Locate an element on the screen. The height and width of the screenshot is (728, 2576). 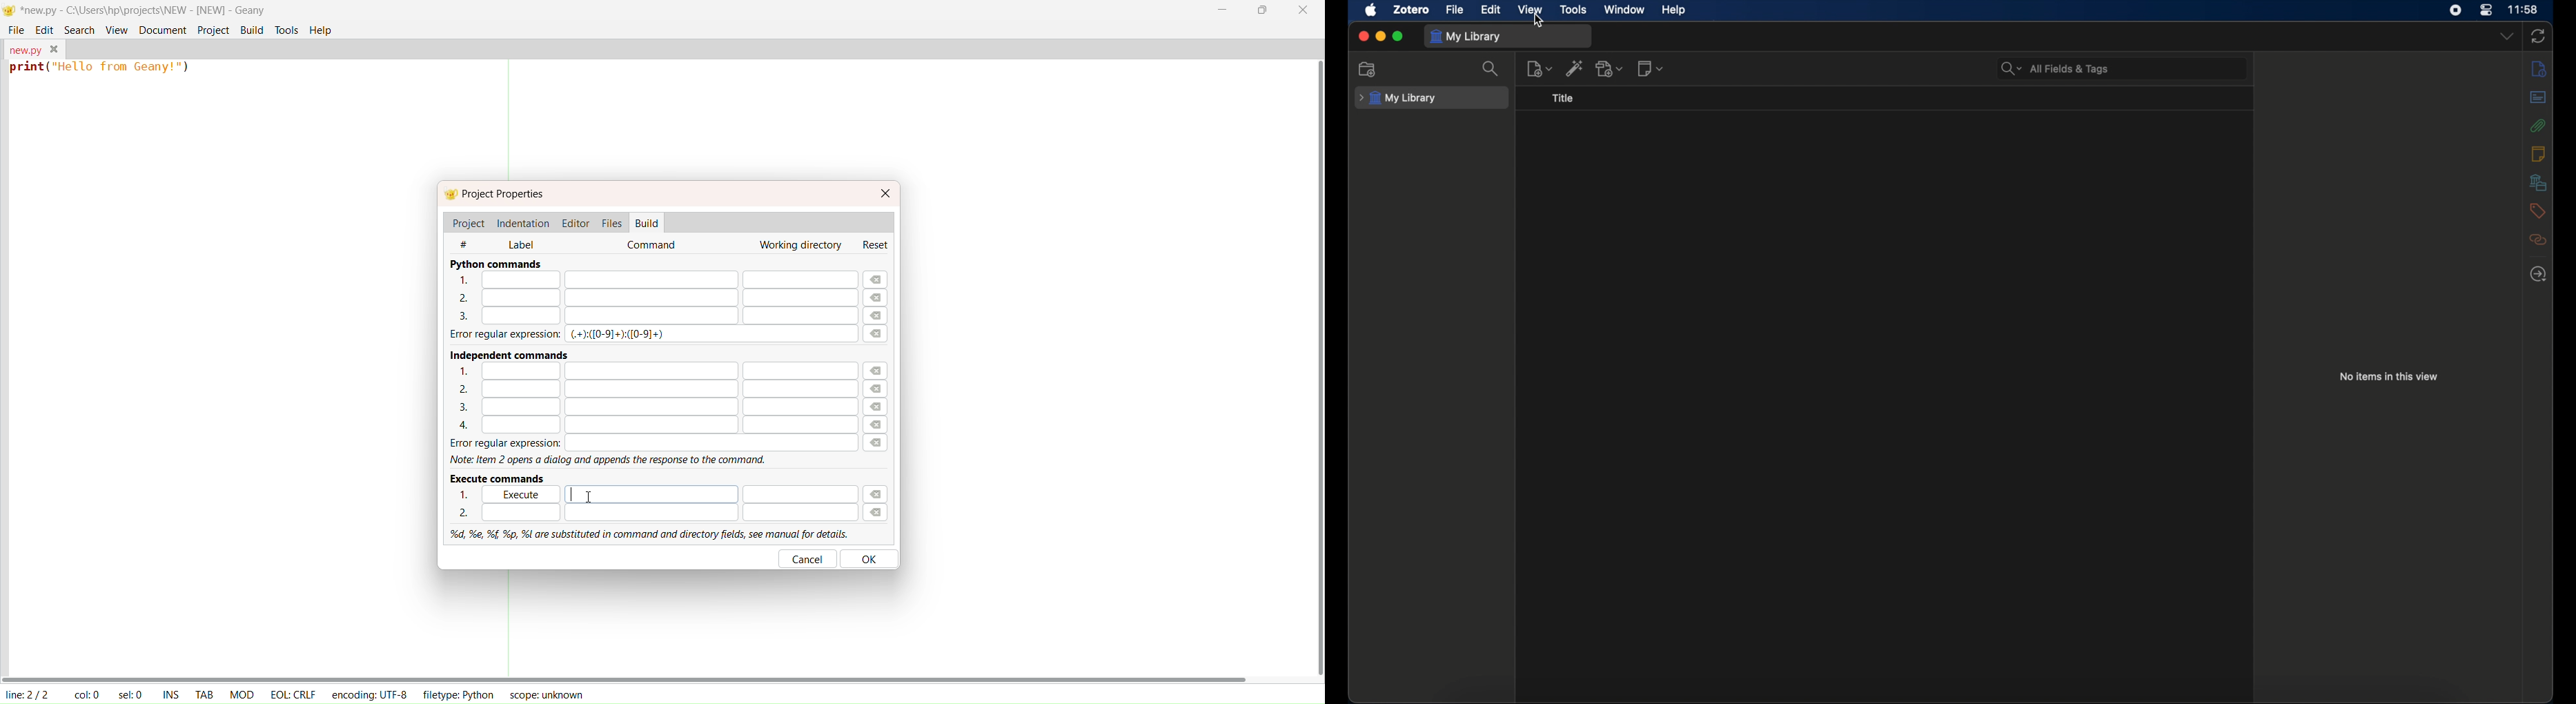
4. is located at coordinates (647, 426).